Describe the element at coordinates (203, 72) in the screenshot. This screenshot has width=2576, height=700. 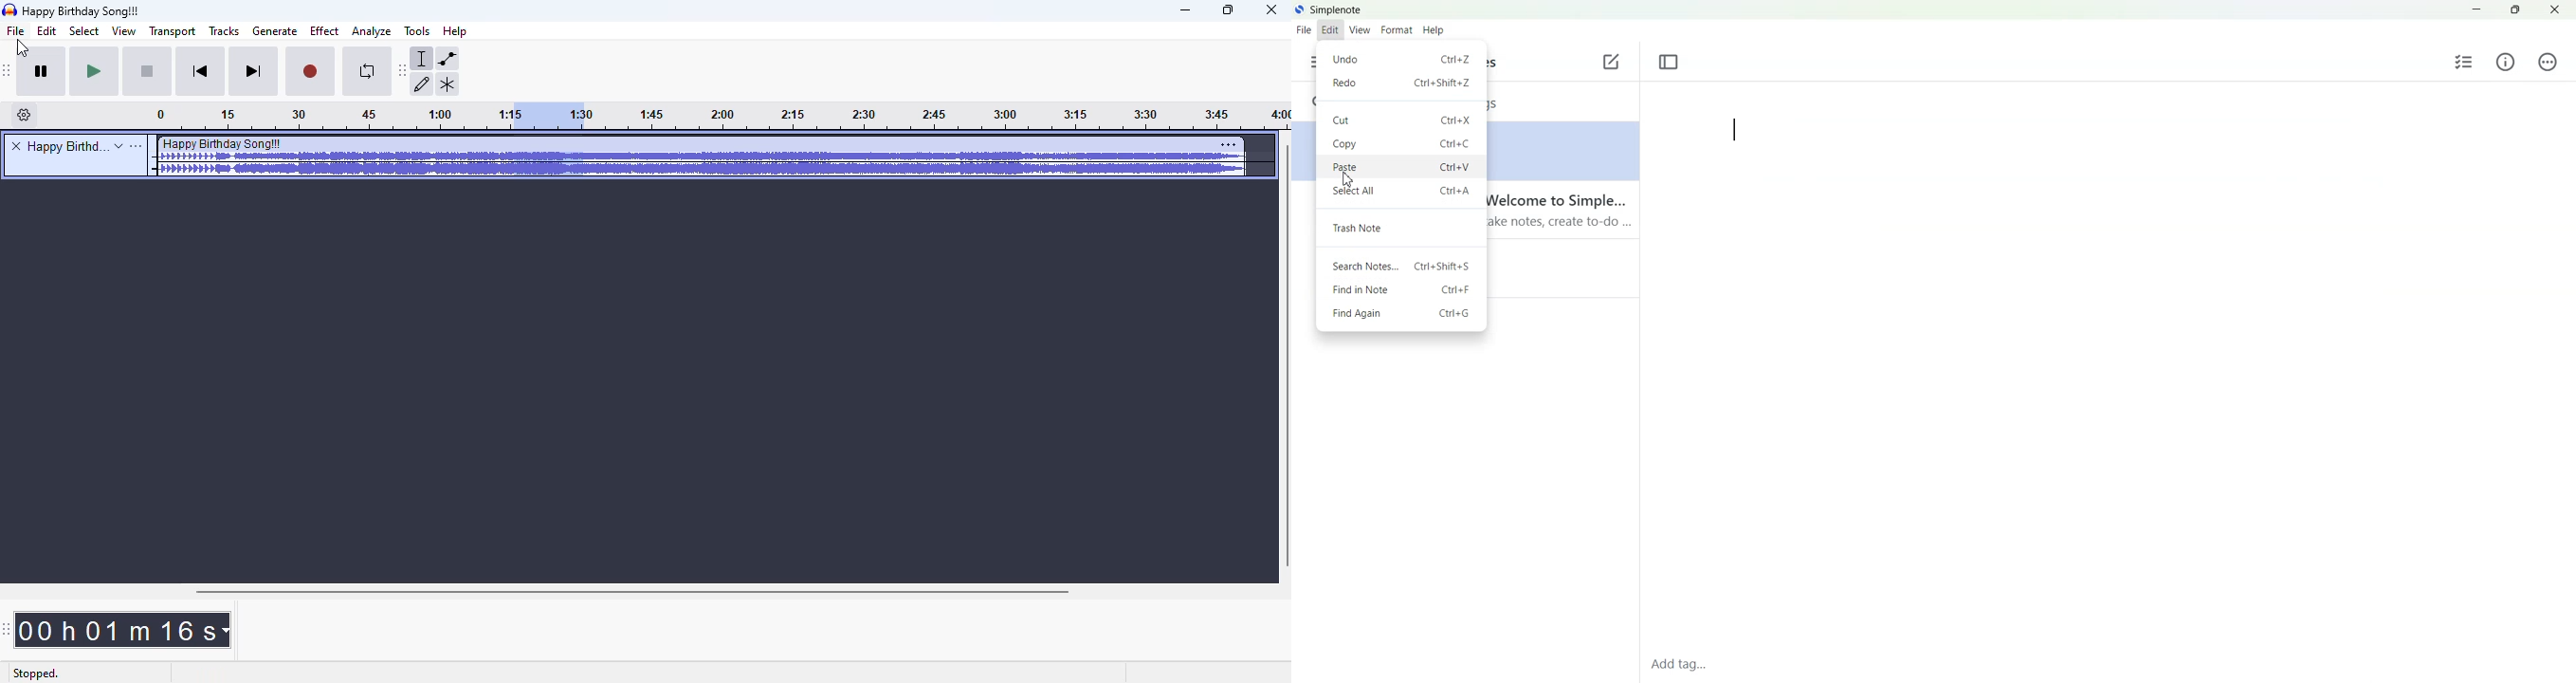
I see `skip to start` at that location.